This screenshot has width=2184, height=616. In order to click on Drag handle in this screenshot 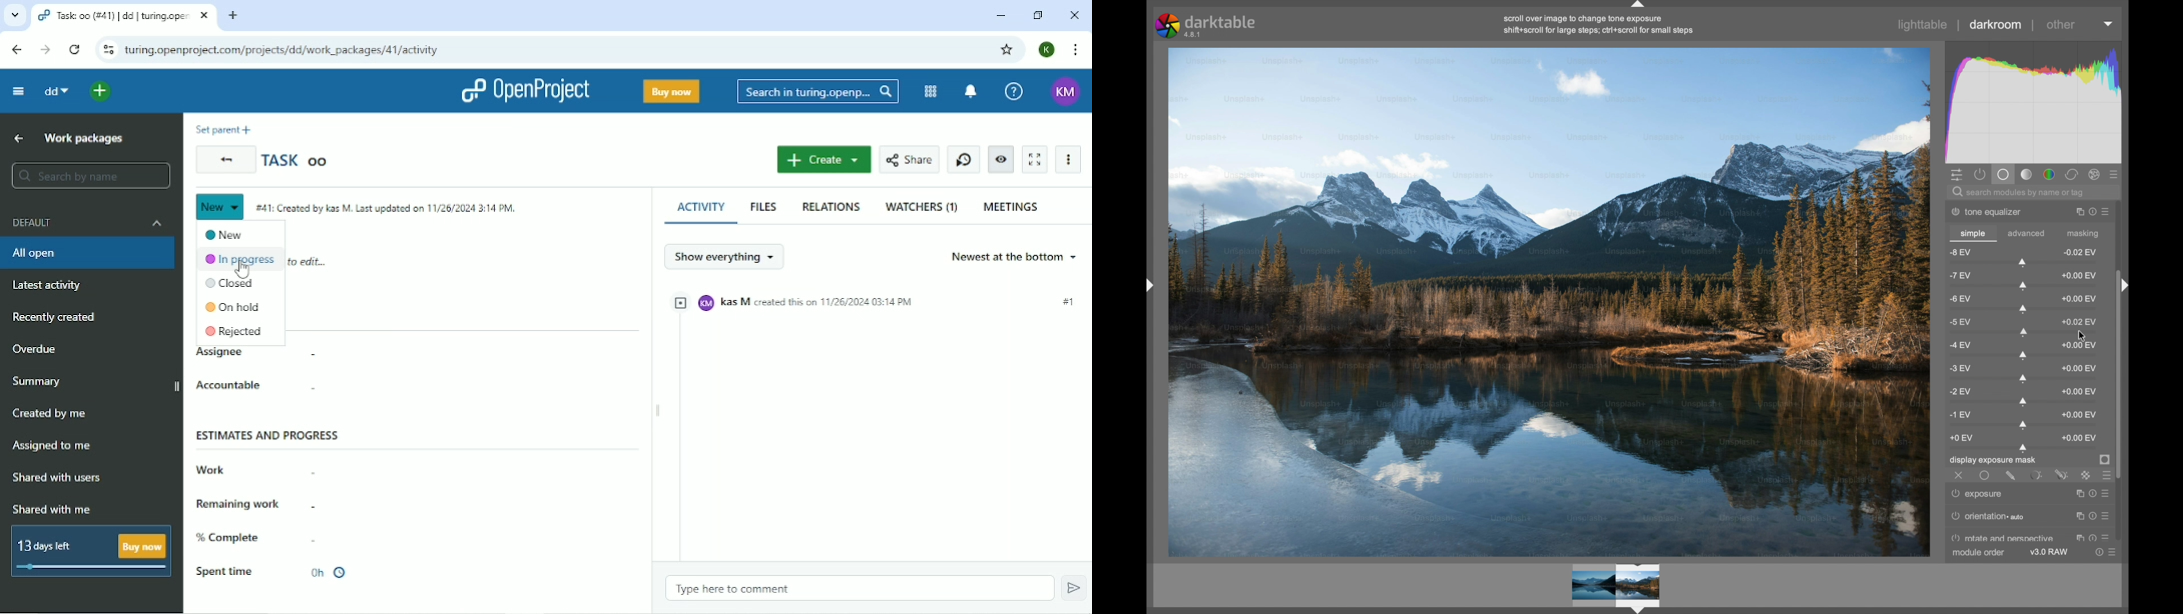, I will do `click(2127, 285)`.